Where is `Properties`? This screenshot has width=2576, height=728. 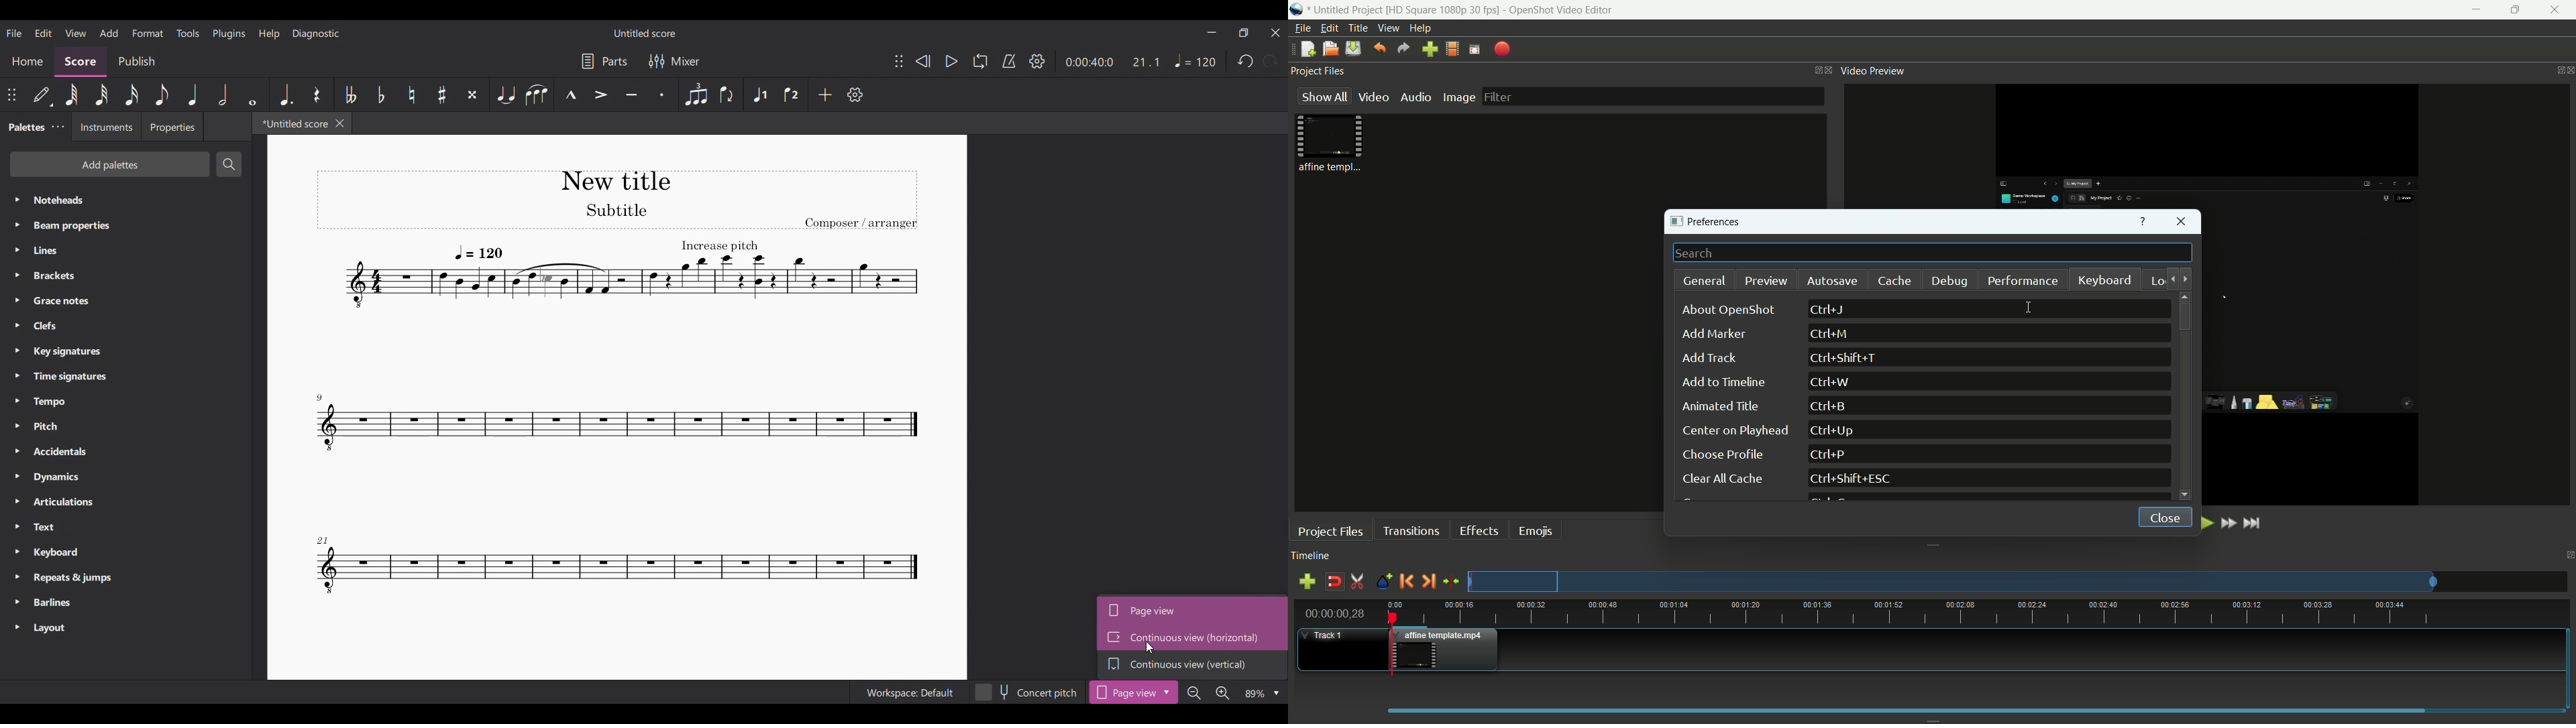
Properties is located at coordinates (172, 126).